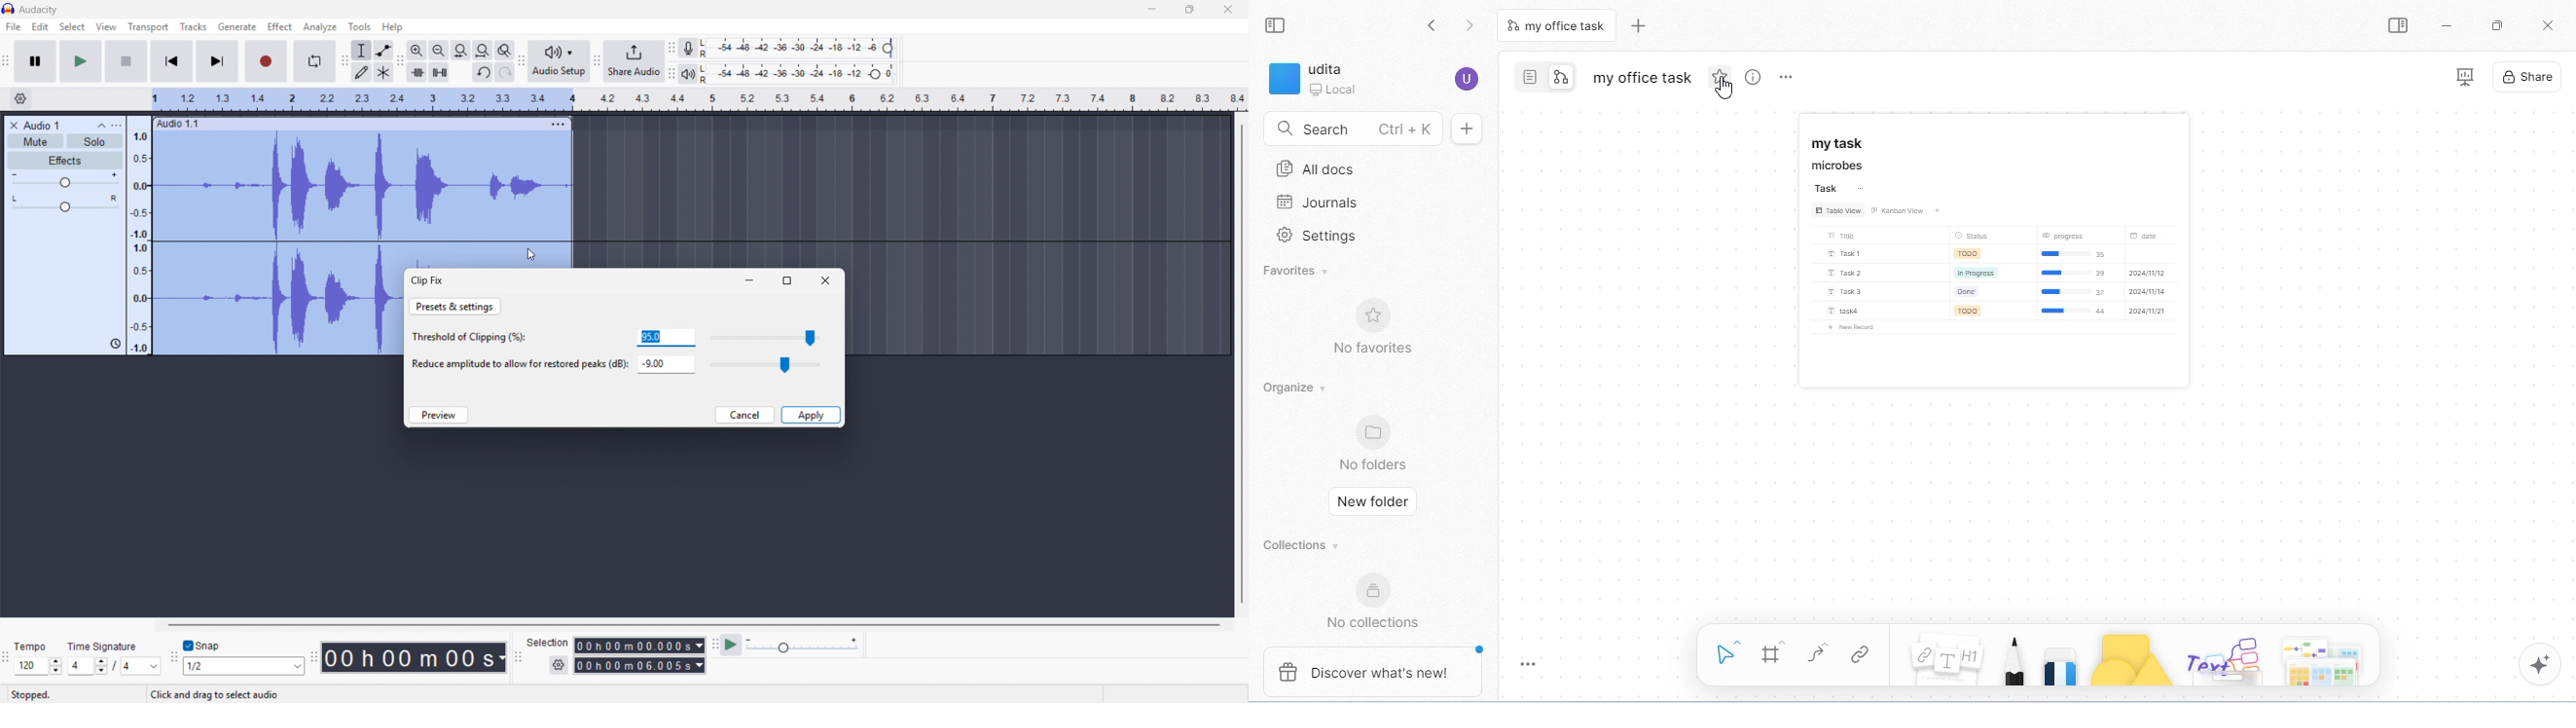  What do you see at coordinates (1320, 203) in the screenshot?
I see `journals` at bounding box center [1320, 203].